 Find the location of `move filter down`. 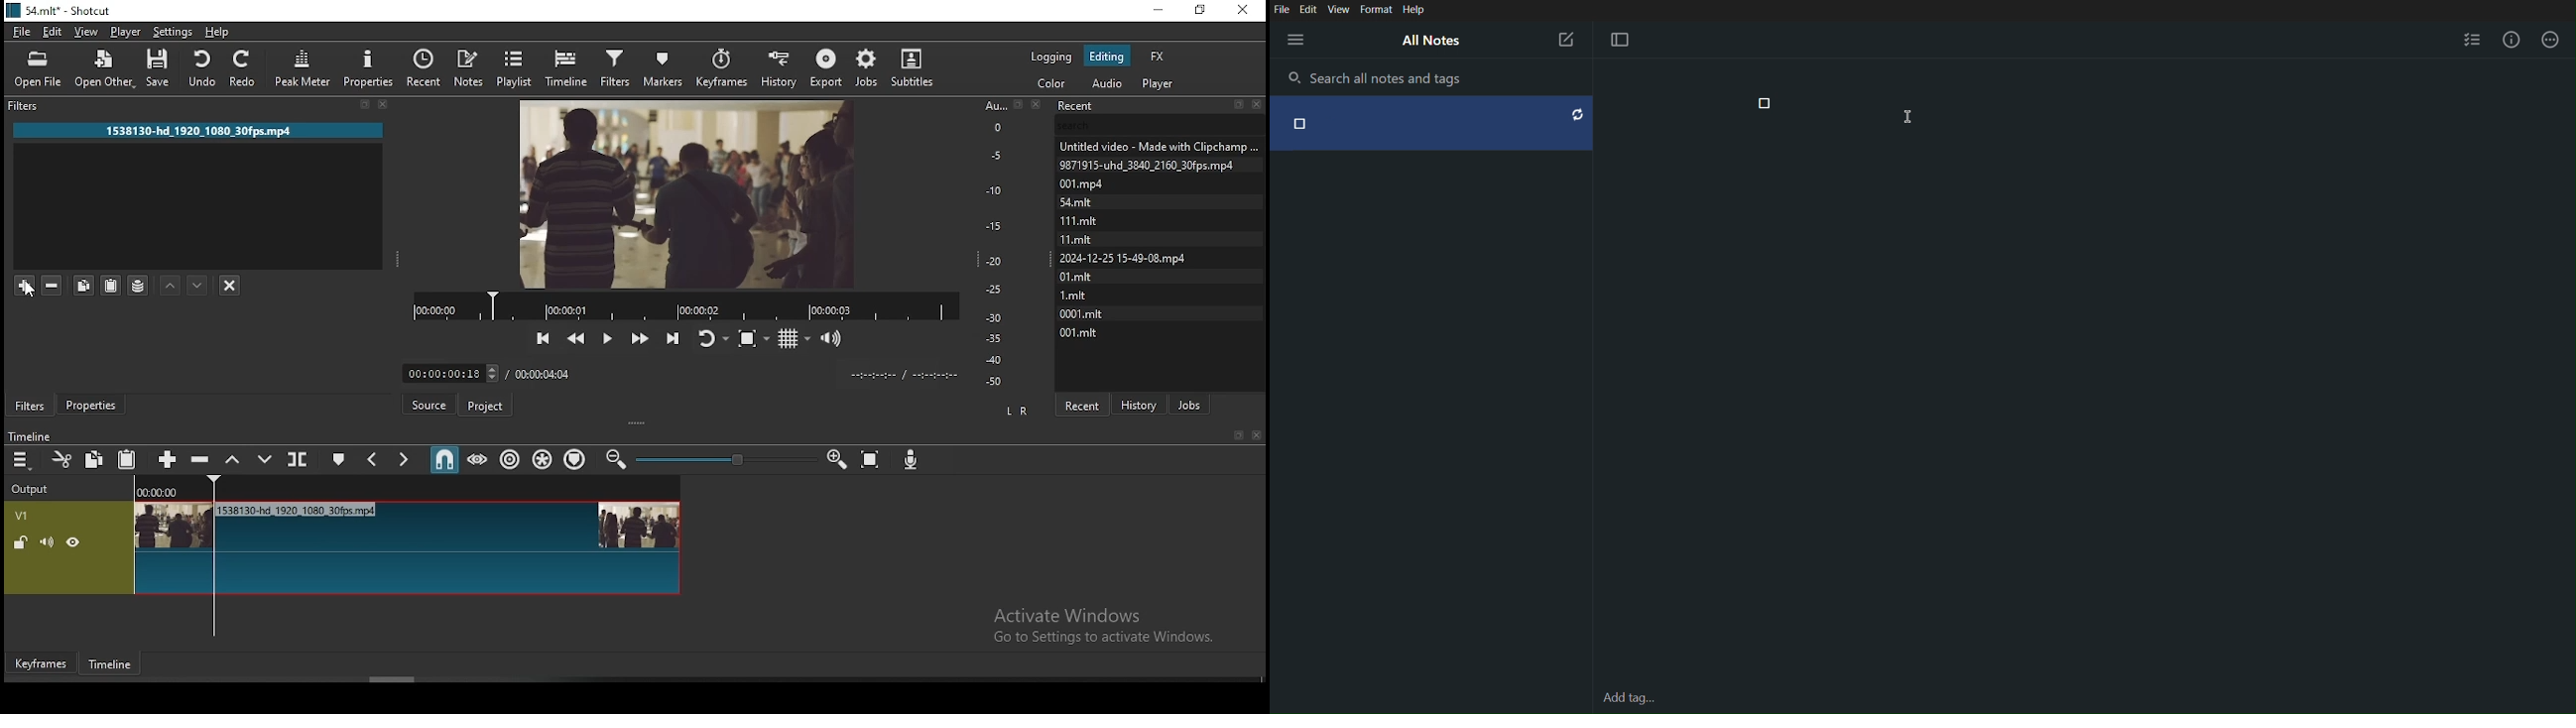

move filter down is located at coordinates (200, 285).